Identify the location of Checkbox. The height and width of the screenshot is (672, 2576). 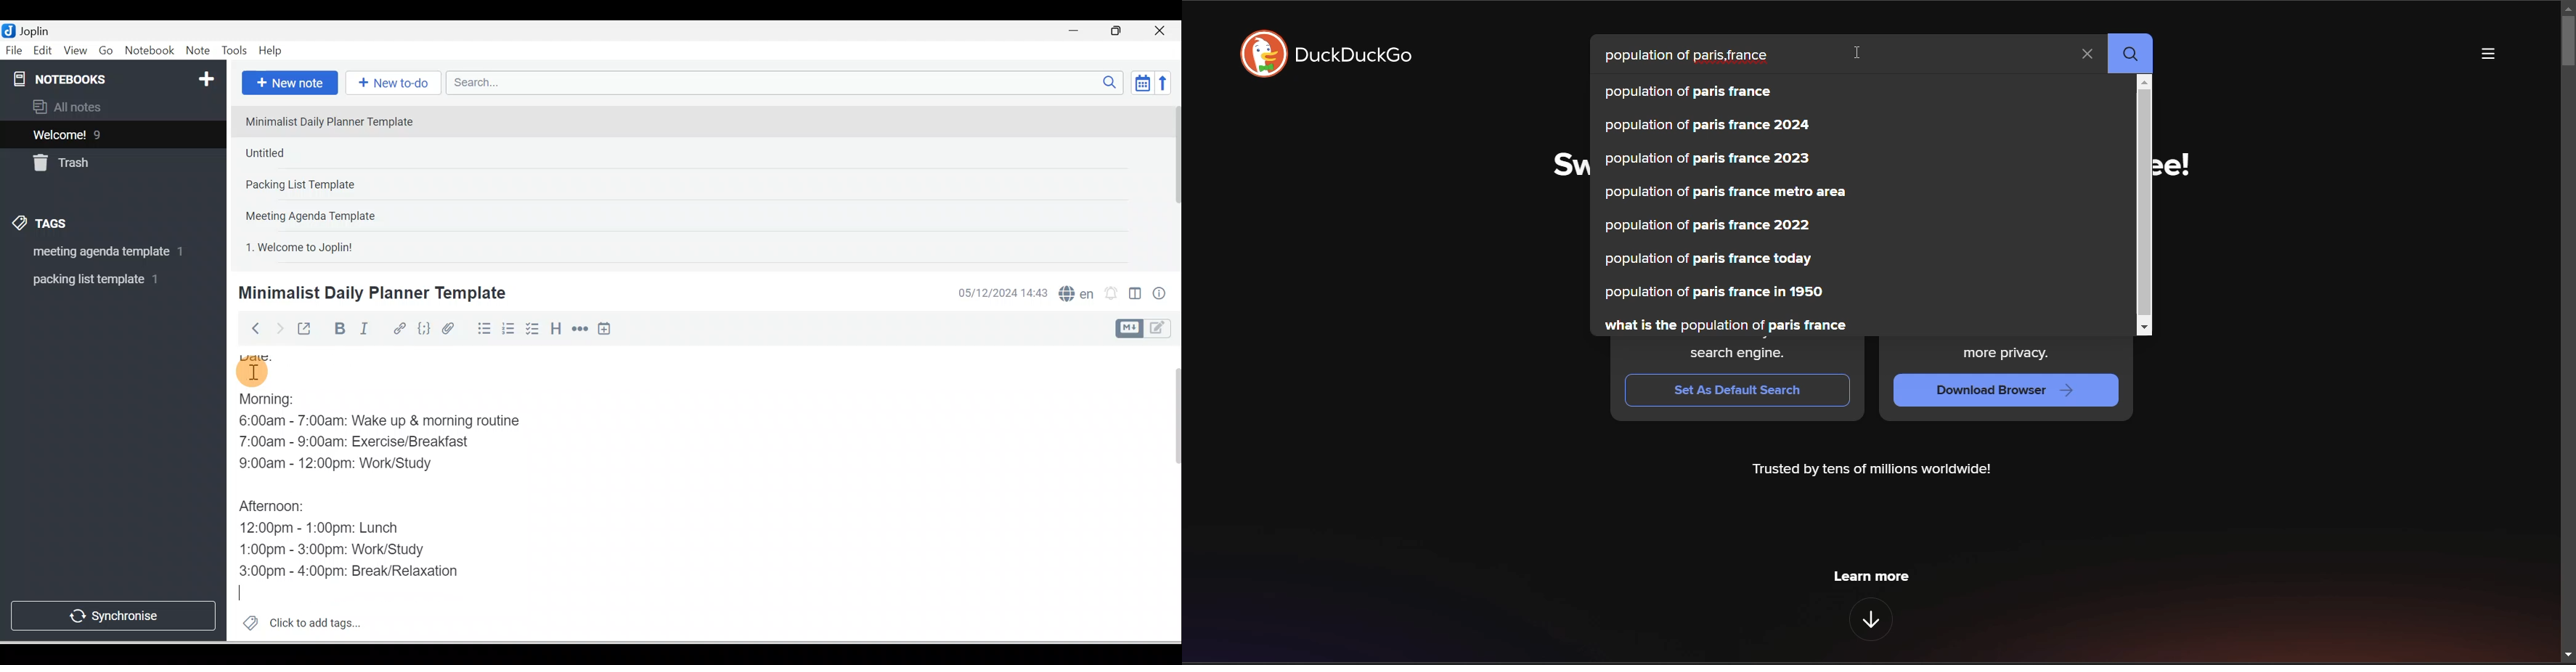
(531, 329).